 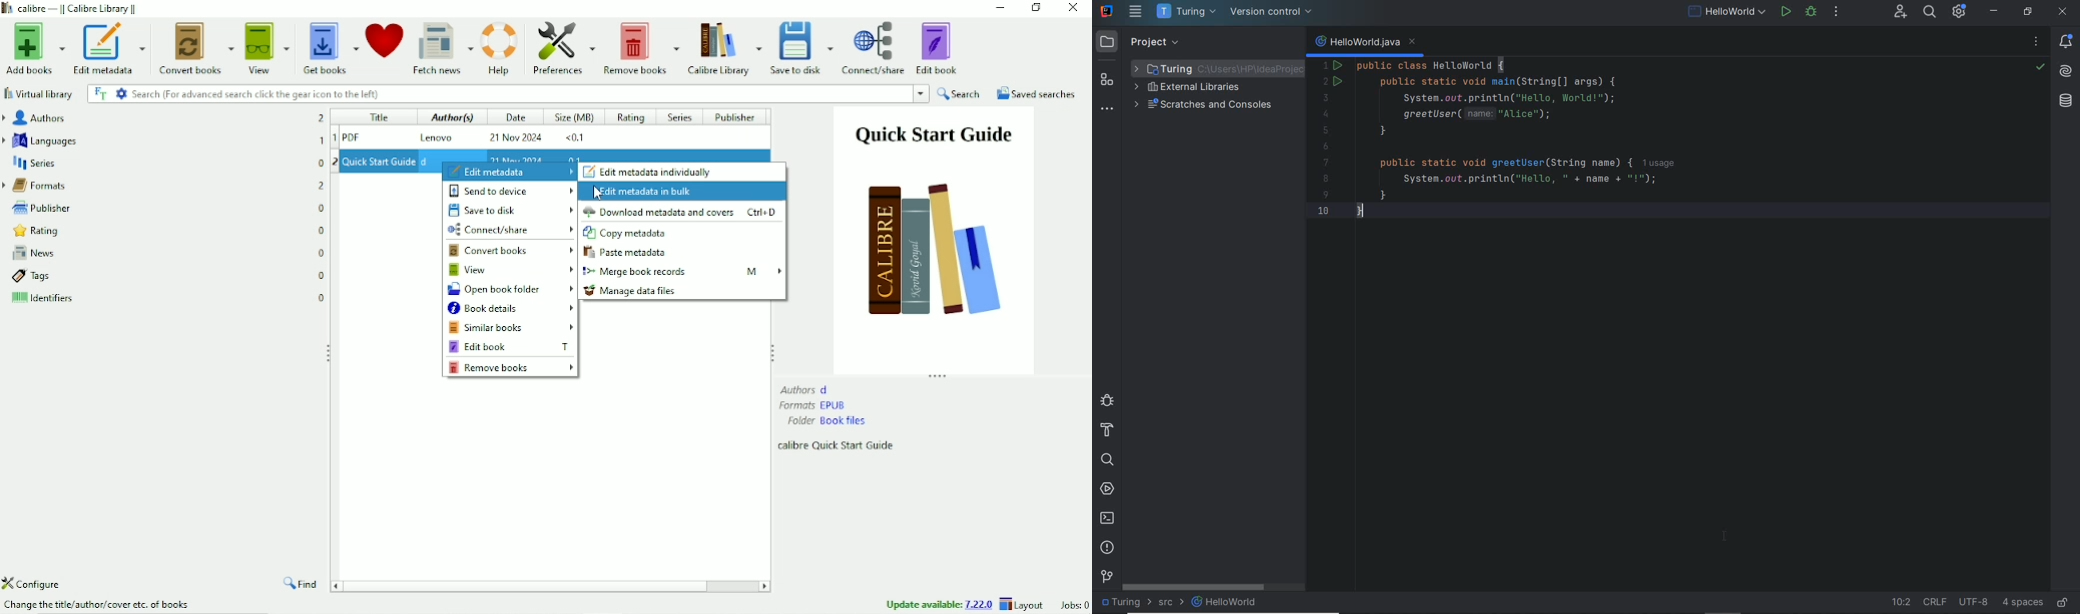 What do you see at coordinates (511, 270) in the screenshot?
I see `View` at bounding box center [511, 270].